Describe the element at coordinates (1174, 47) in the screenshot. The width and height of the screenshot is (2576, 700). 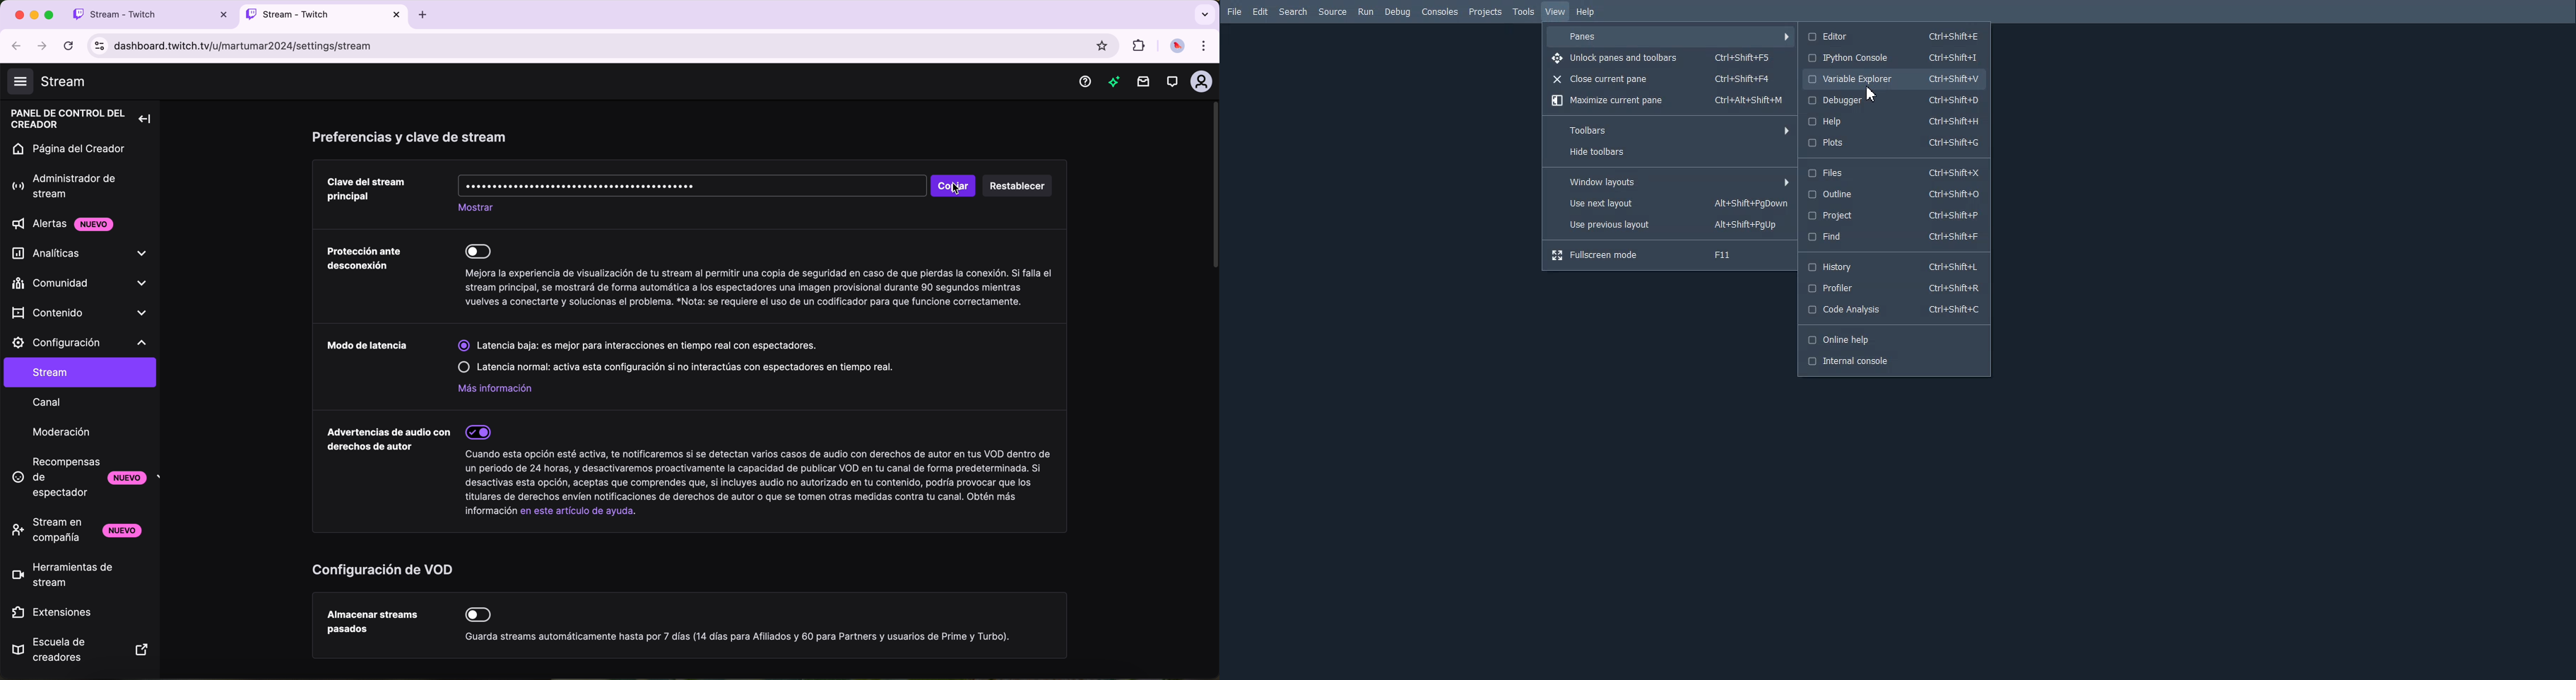
I see `profile picture` at that location.